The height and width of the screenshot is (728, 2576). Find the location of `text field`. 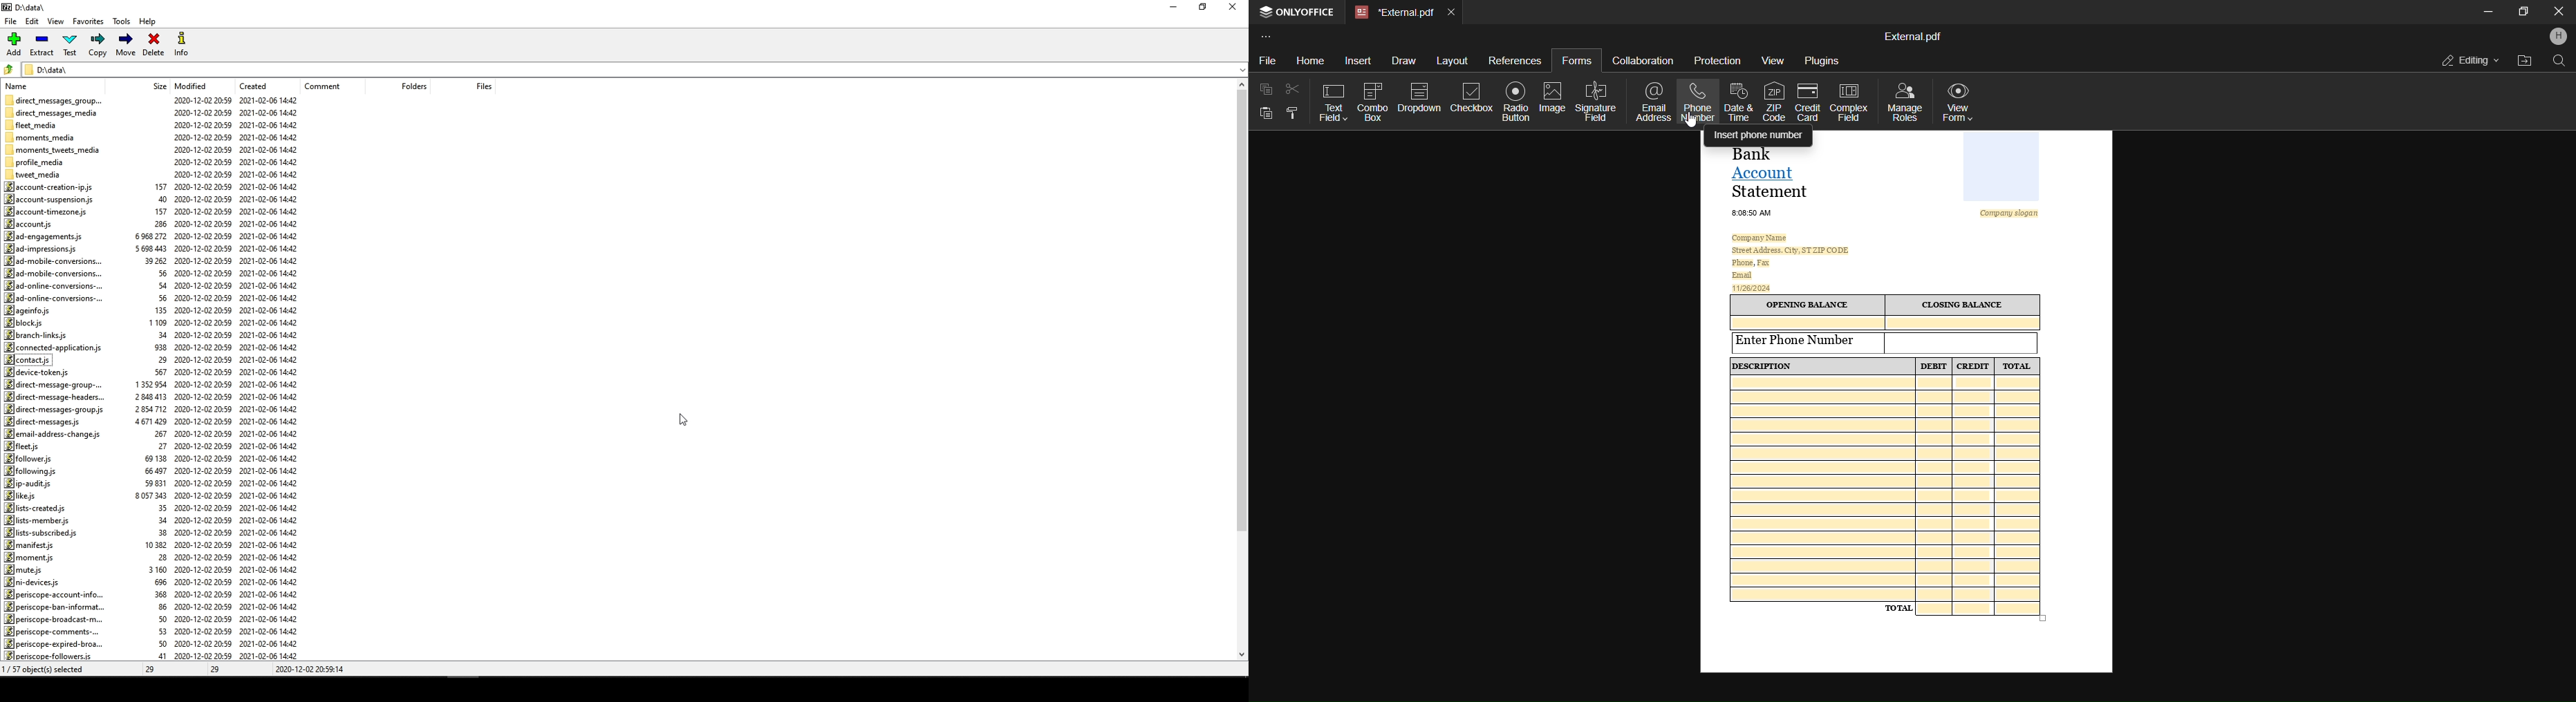

text field is located at coordinates (1329, 101).